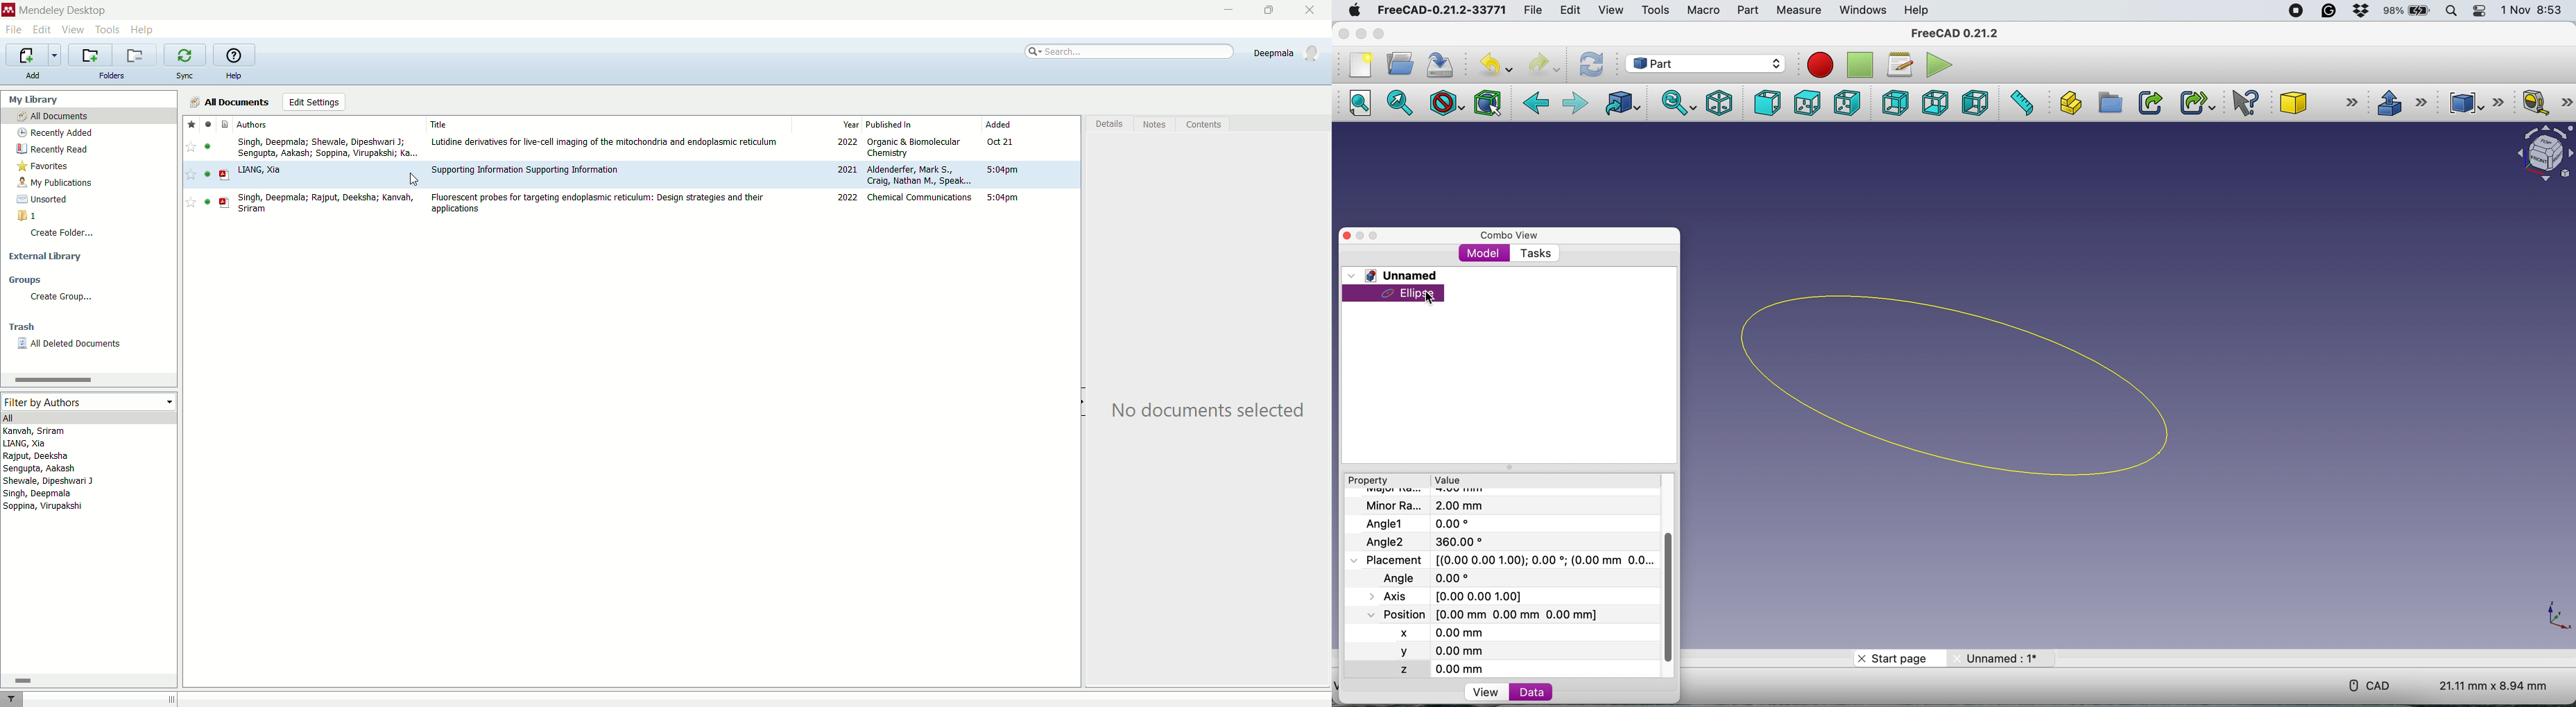 The width and height of the screenshot is (2576, 728). I want to click on toggle hide/show, so click(1081, 401).